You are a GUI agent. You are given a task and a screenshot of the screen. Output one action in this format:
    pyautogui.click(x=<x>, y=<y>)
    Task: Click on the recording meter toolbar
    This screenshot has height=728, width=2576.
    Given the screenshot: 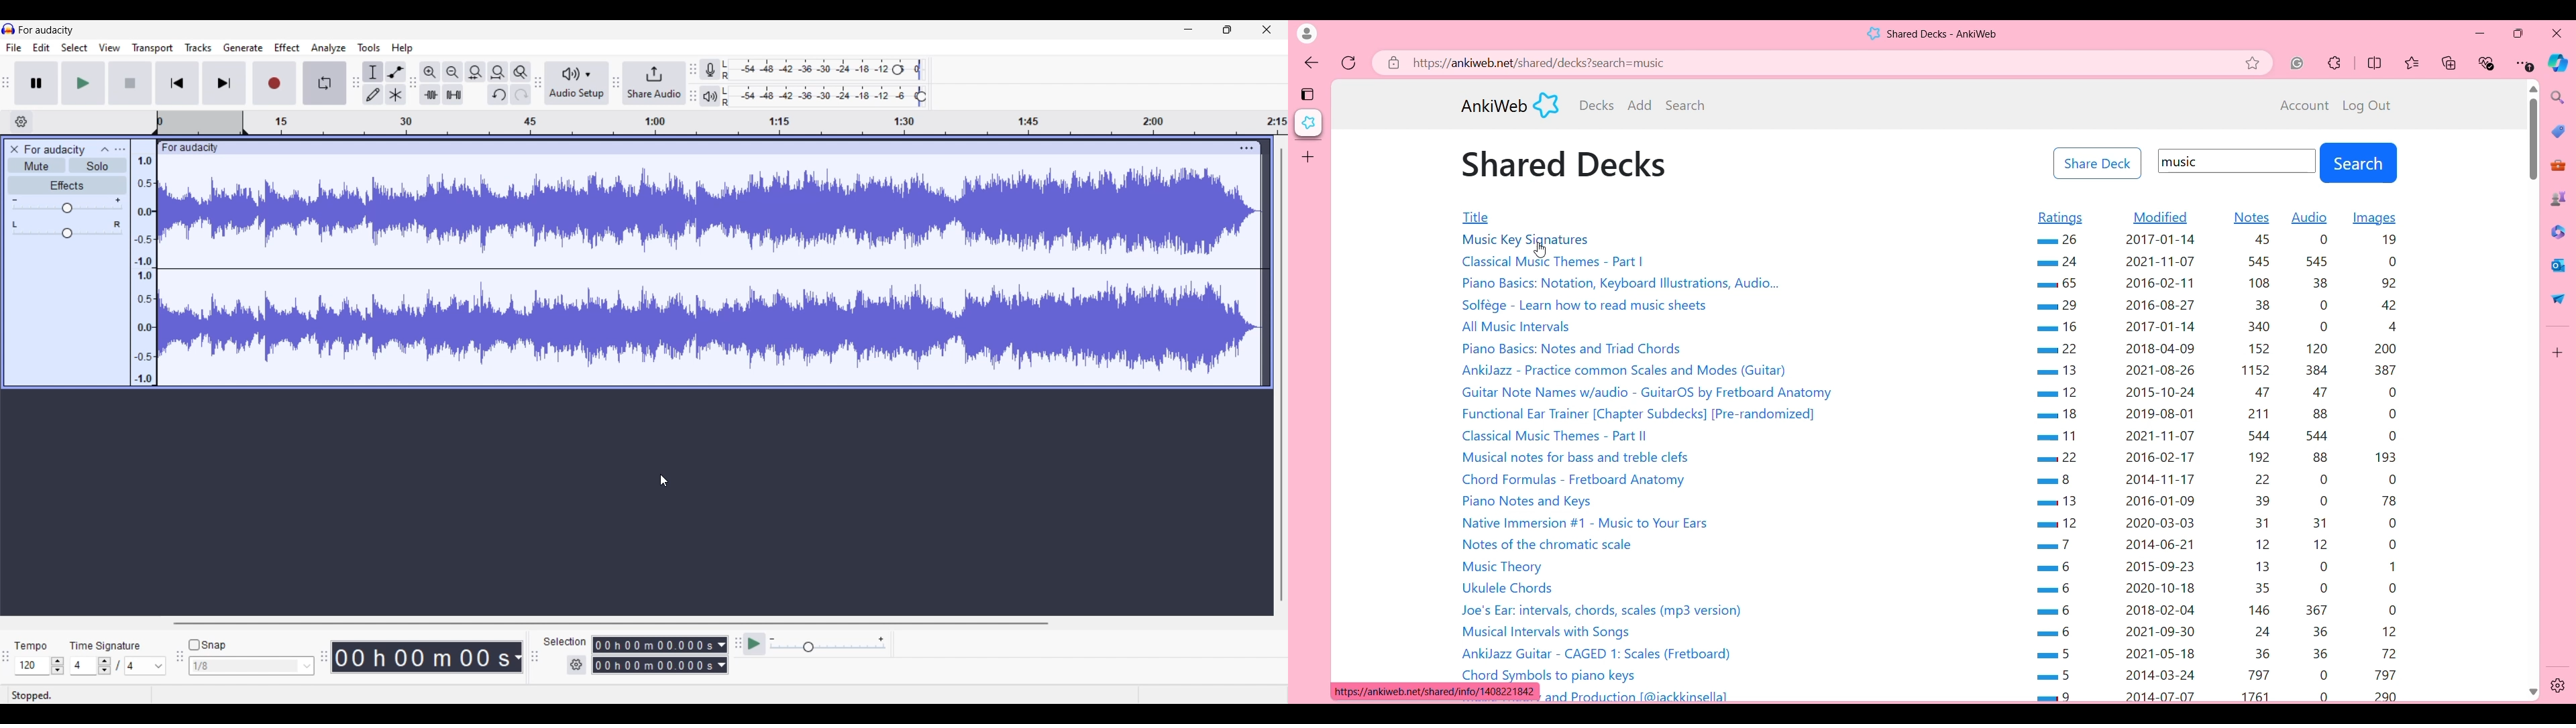 What is the action you would take?
    pyautogui.click(x=693, y=64)
    